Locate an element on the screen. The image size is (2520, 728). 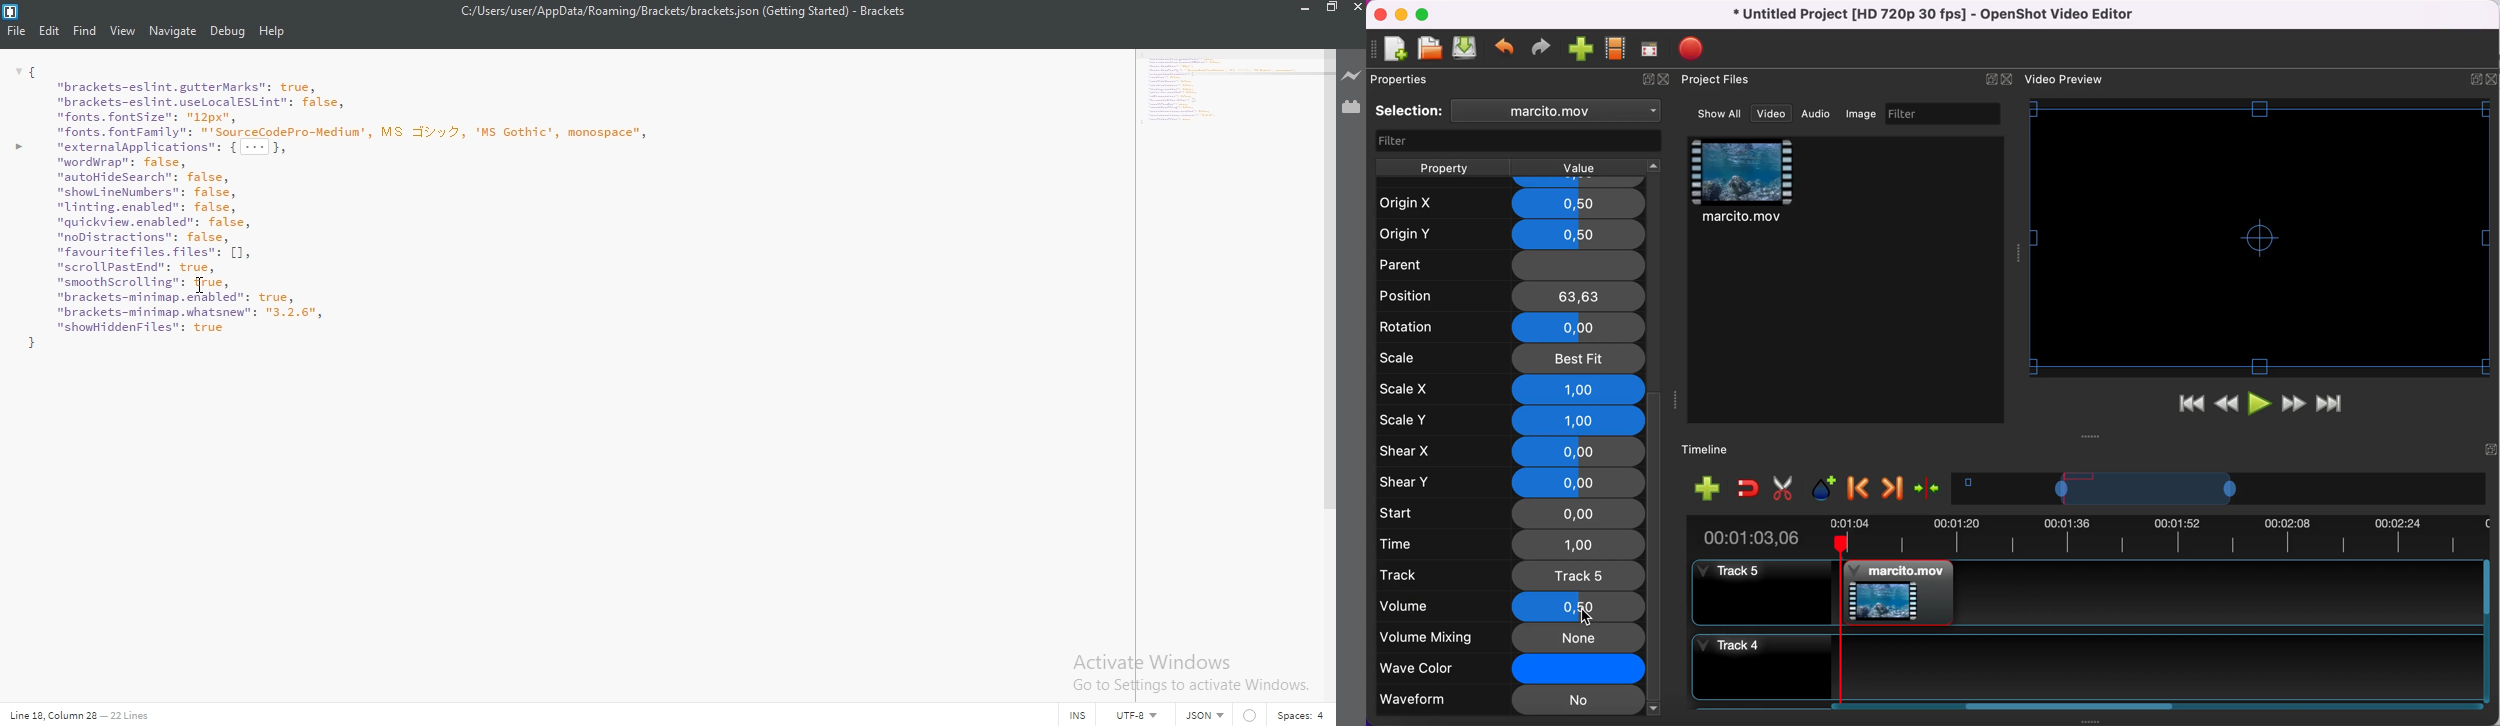
fast forward is located at coordinates (2294, 405).